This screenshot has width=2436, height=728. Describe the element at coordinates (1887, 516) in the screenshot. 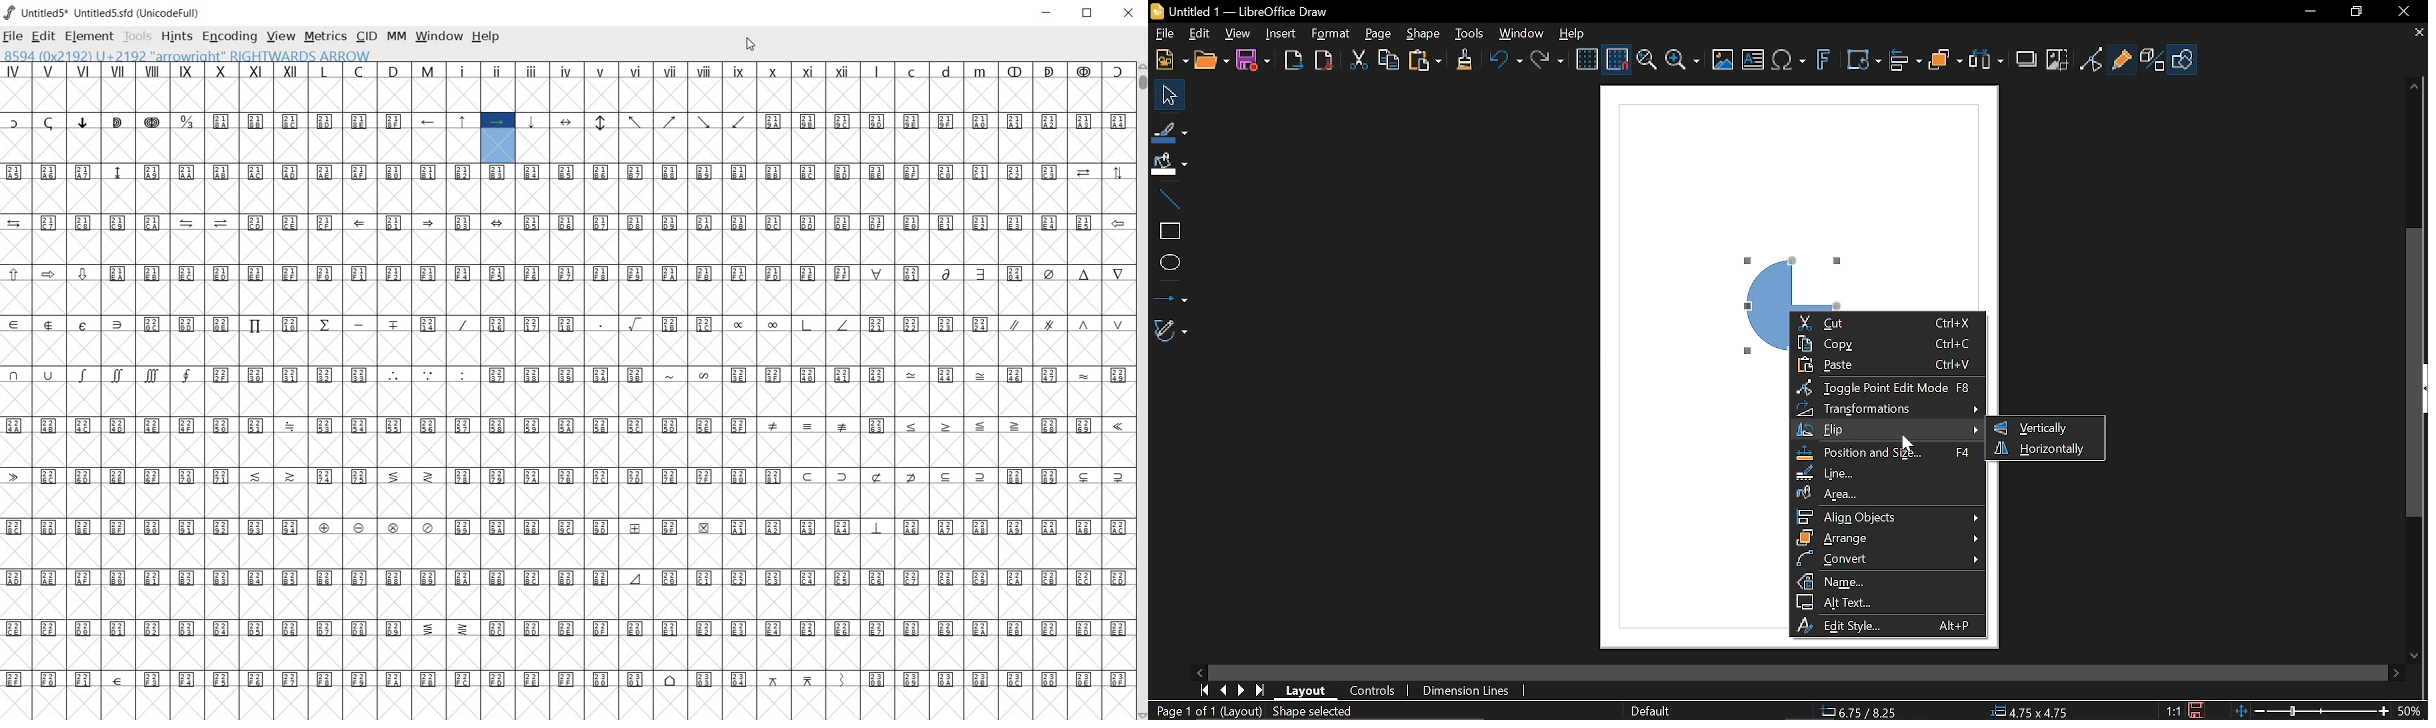

I see `Align Objects` at that location.